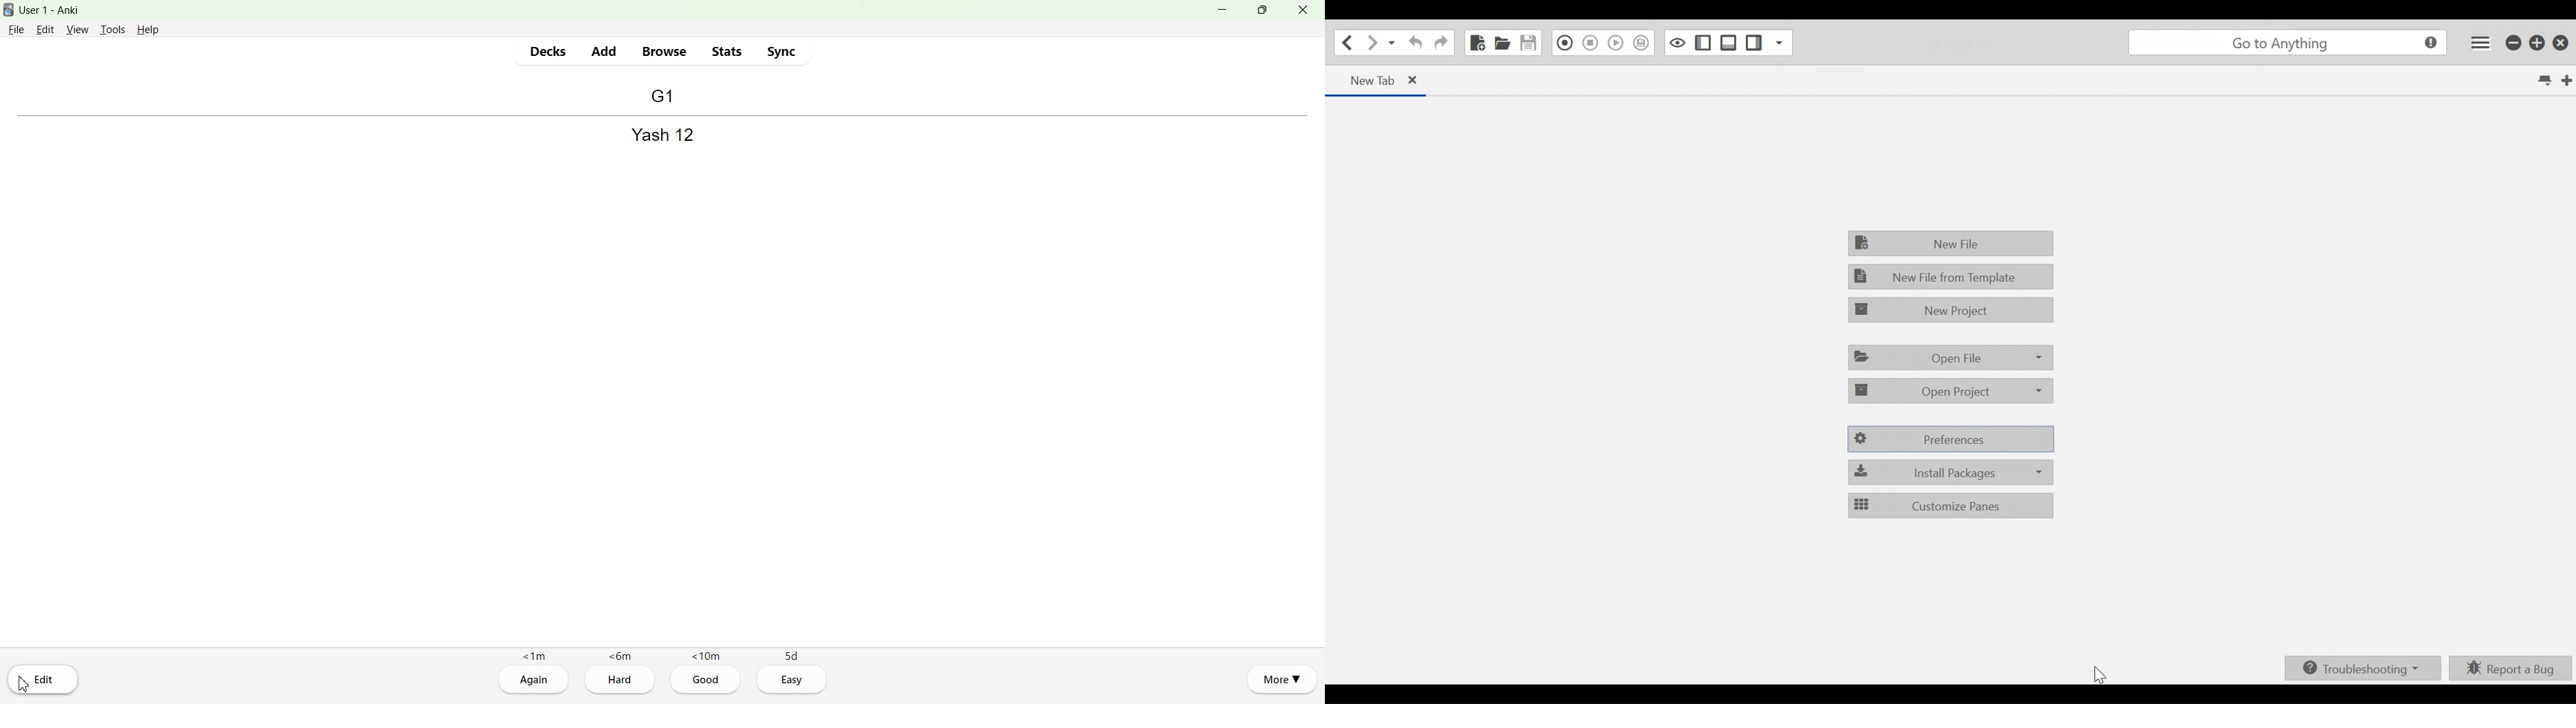 The image size is (2576, 728). What do you see at coordinates (706, 681) in the screenshot?
I see `Good` at bounding box center [706, 681].